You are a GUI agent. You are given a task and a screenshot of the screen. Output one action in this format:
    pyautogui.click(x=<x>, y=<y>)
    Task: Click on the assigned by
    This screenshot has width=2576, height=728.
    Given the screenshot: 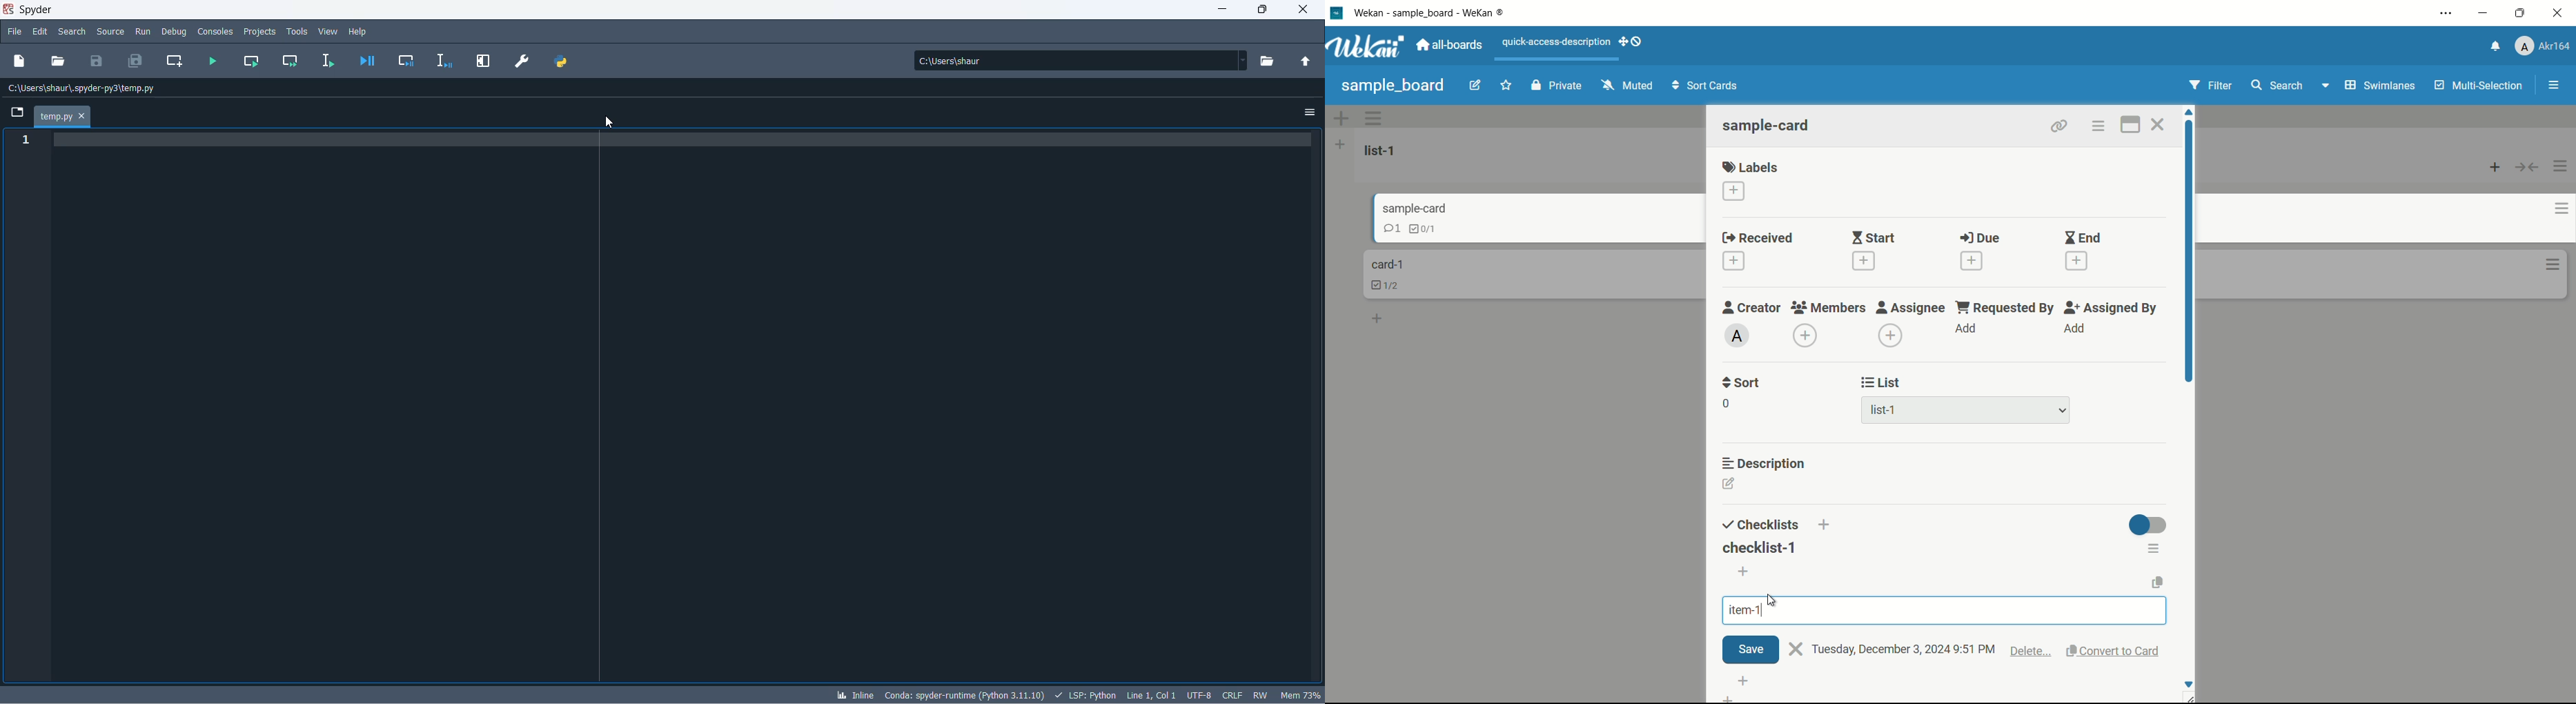 What is the action you would take?
    pyautogui.click(x=2113, y=308)
    